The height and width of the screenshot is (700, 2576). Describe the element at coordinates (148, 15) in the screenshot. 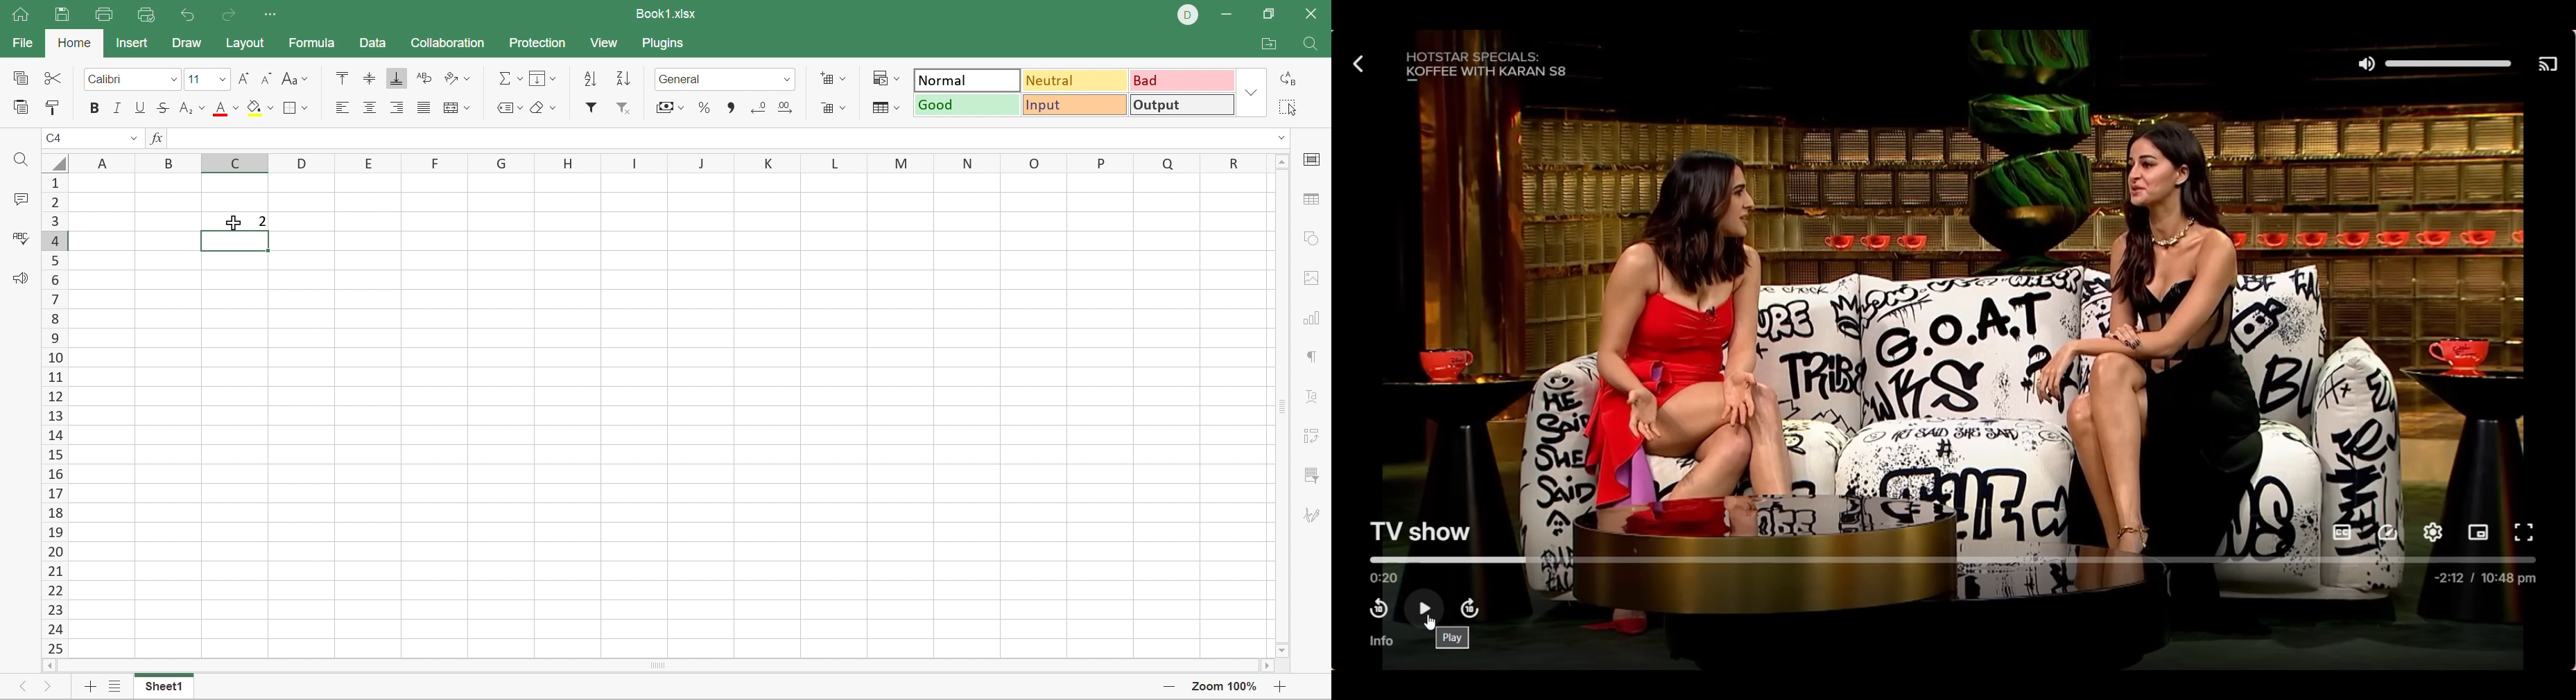

I see `Quick Print` at that location.